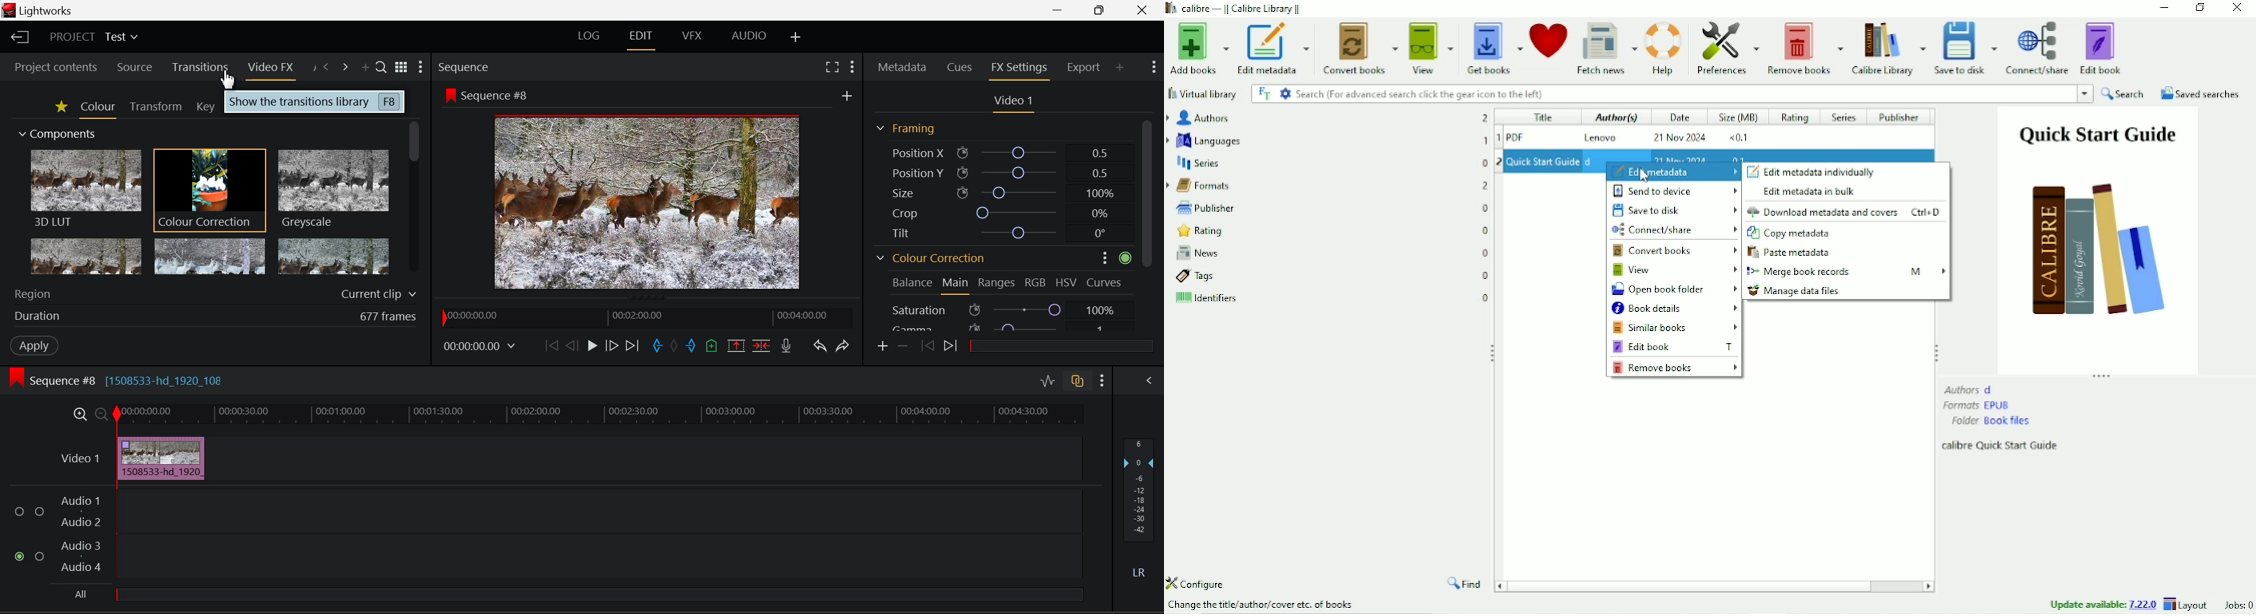 The height and width of the screenshot is (616, 2268). What do you see at coordinates (2165, 8) in the screenshot?
I see `Minimize` at bounding box center [2165, 8].